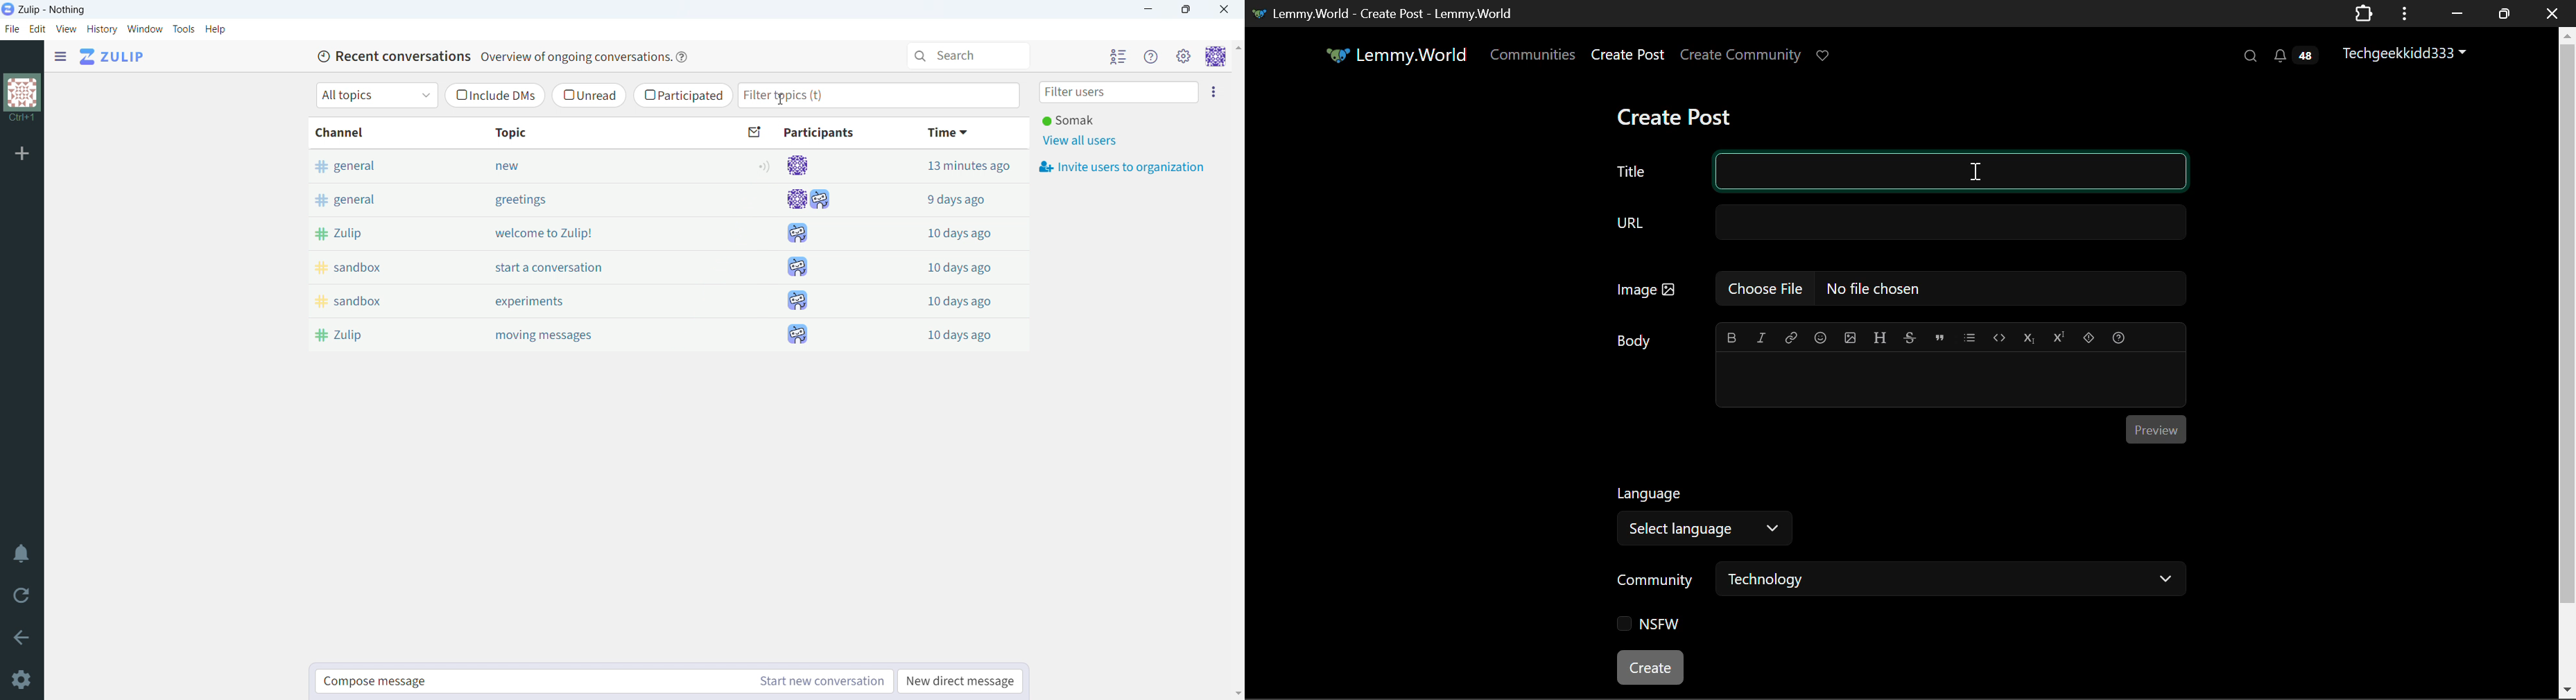 The image size is (2576, 700). Describe the element at coordinates (2506, 13) in the screenshot. I see `Minimize Window` at that location.